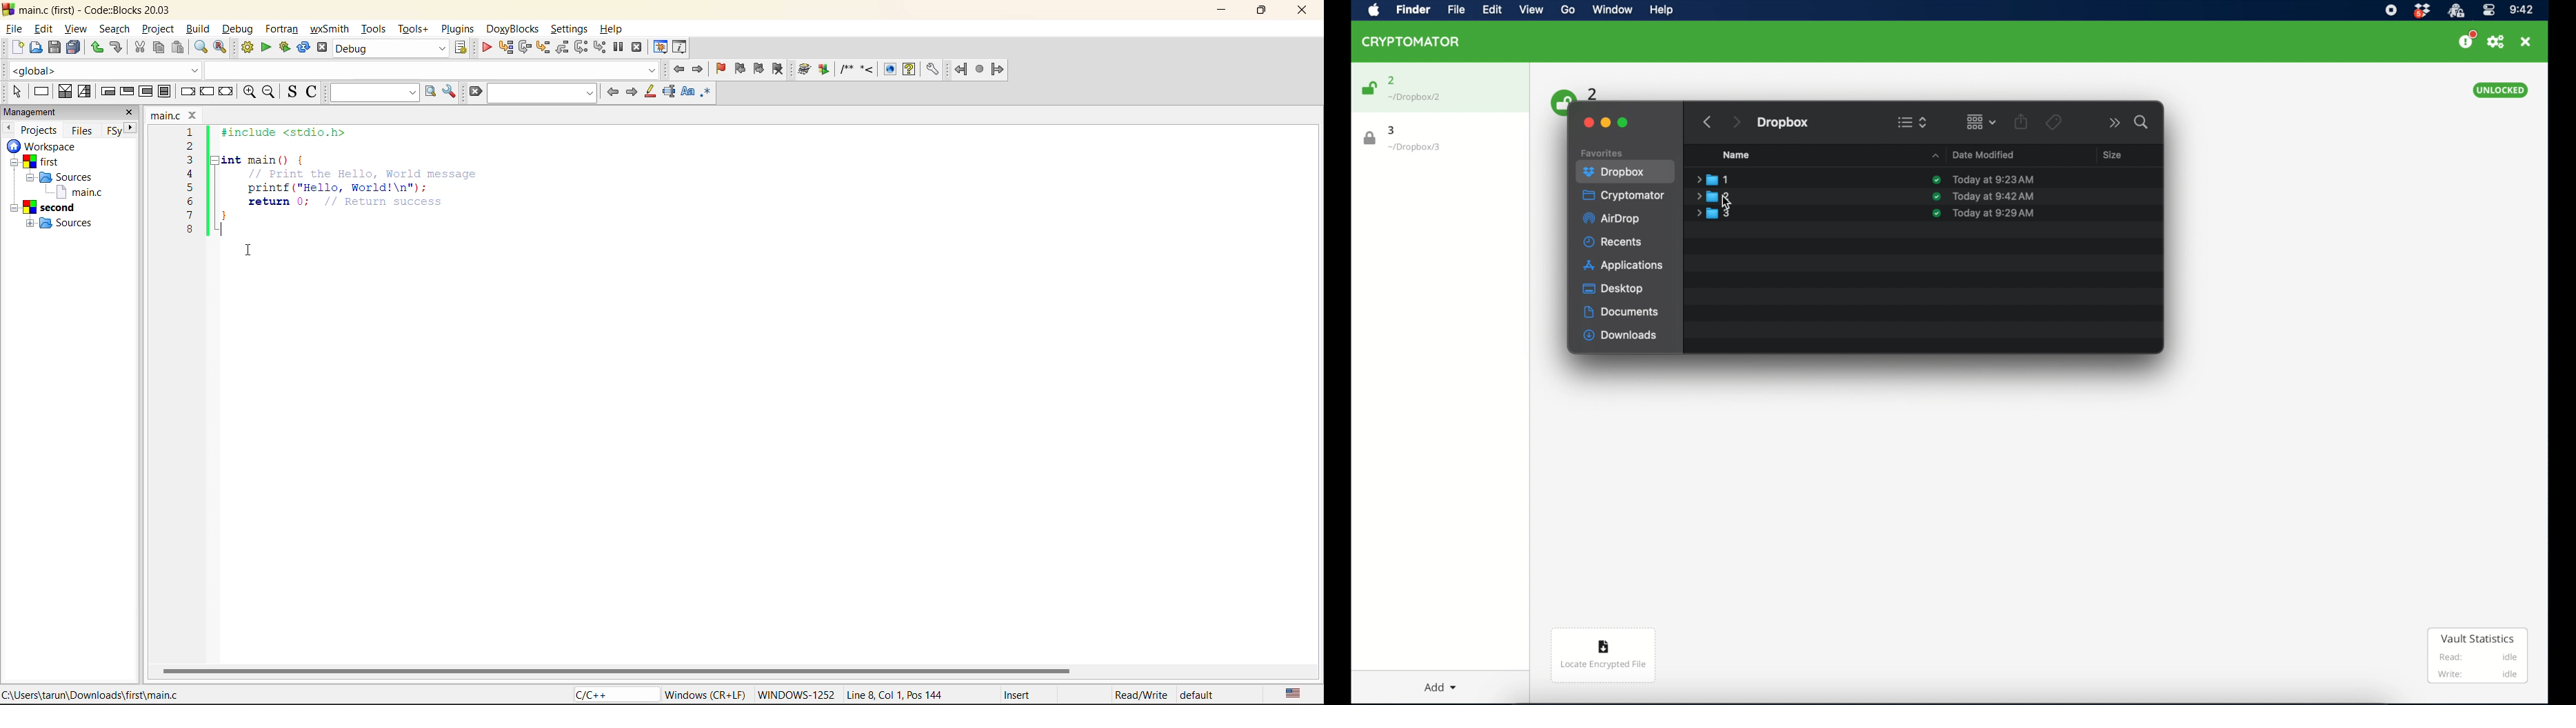  I want to click on Windows (CR+LF), so click(705, 693).